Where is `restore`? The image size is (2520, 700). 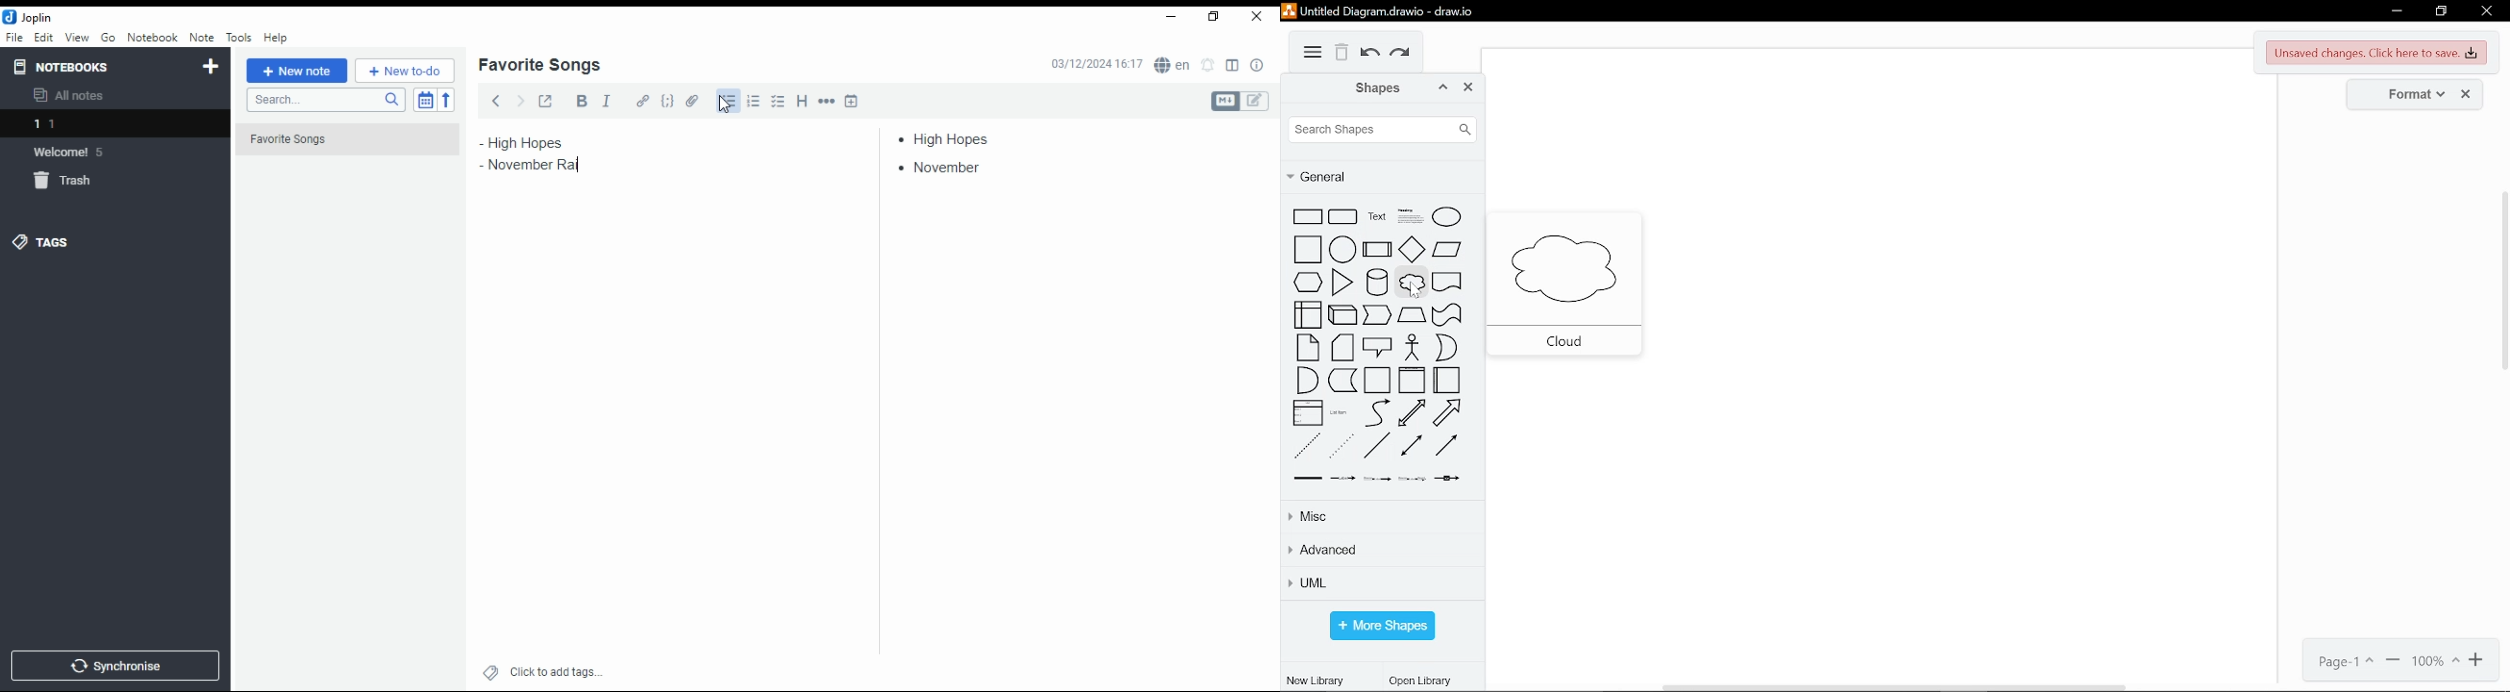
restore is located at coordinates (1216, 17).